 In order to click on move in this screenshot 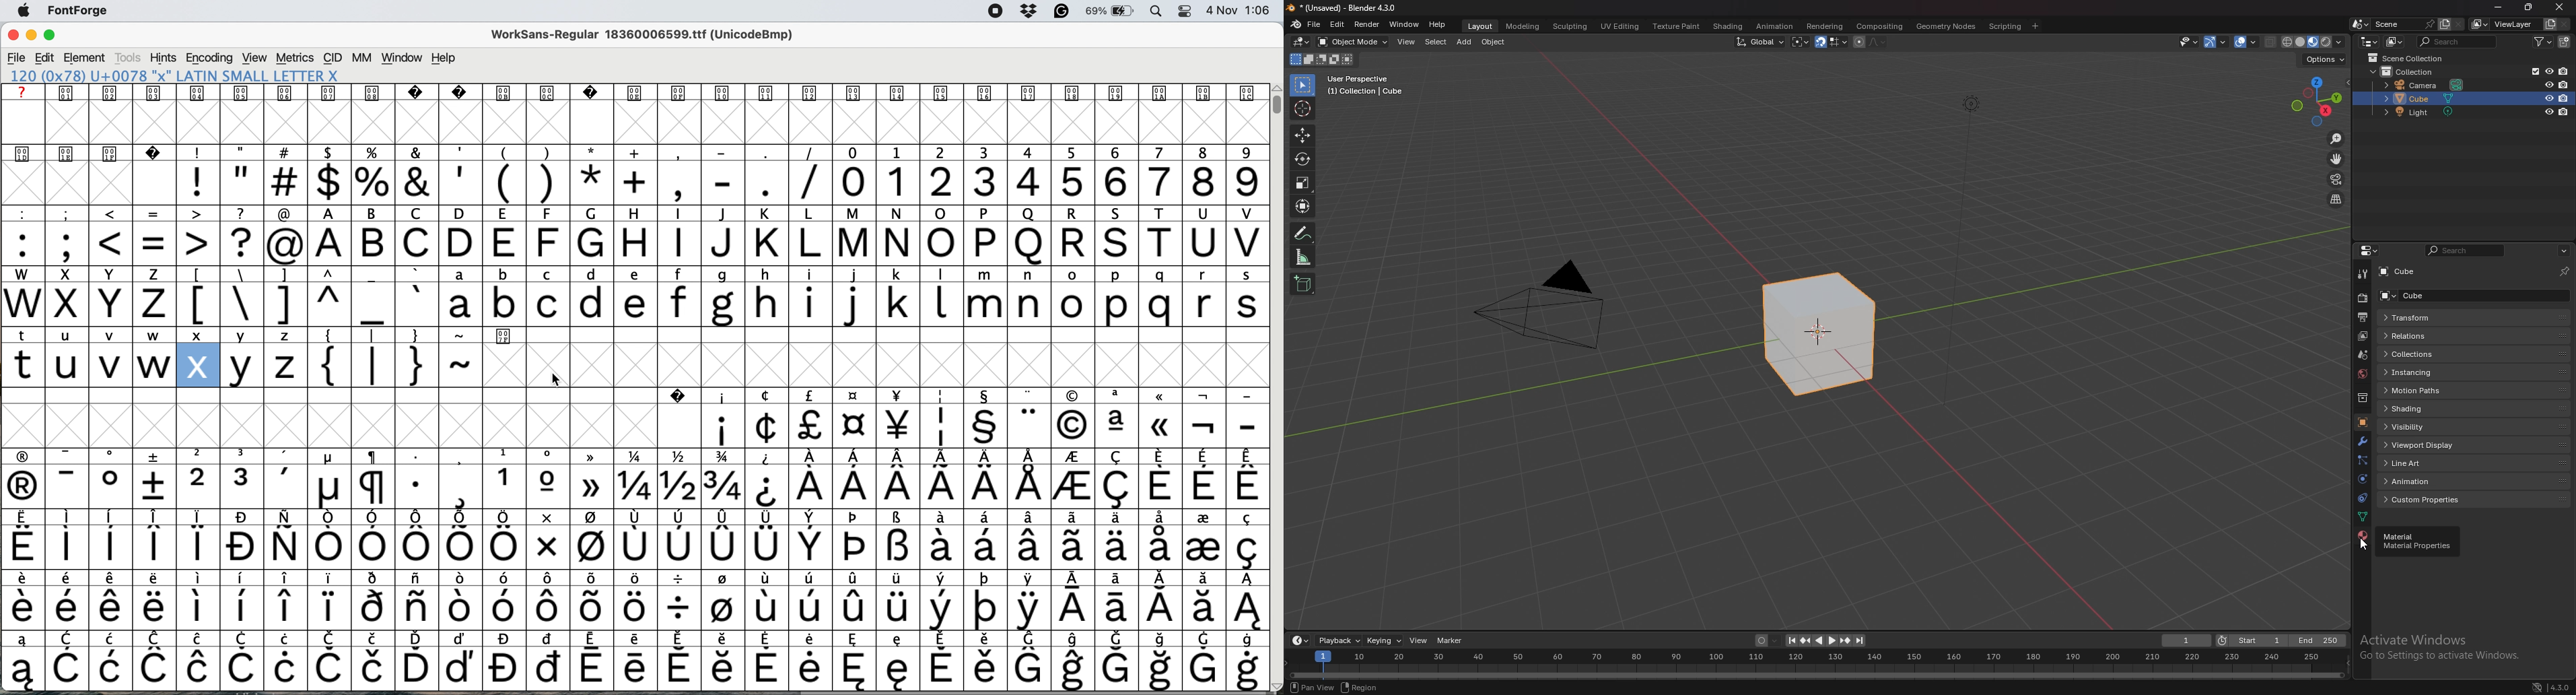, I will do `click(1302, 136)`.